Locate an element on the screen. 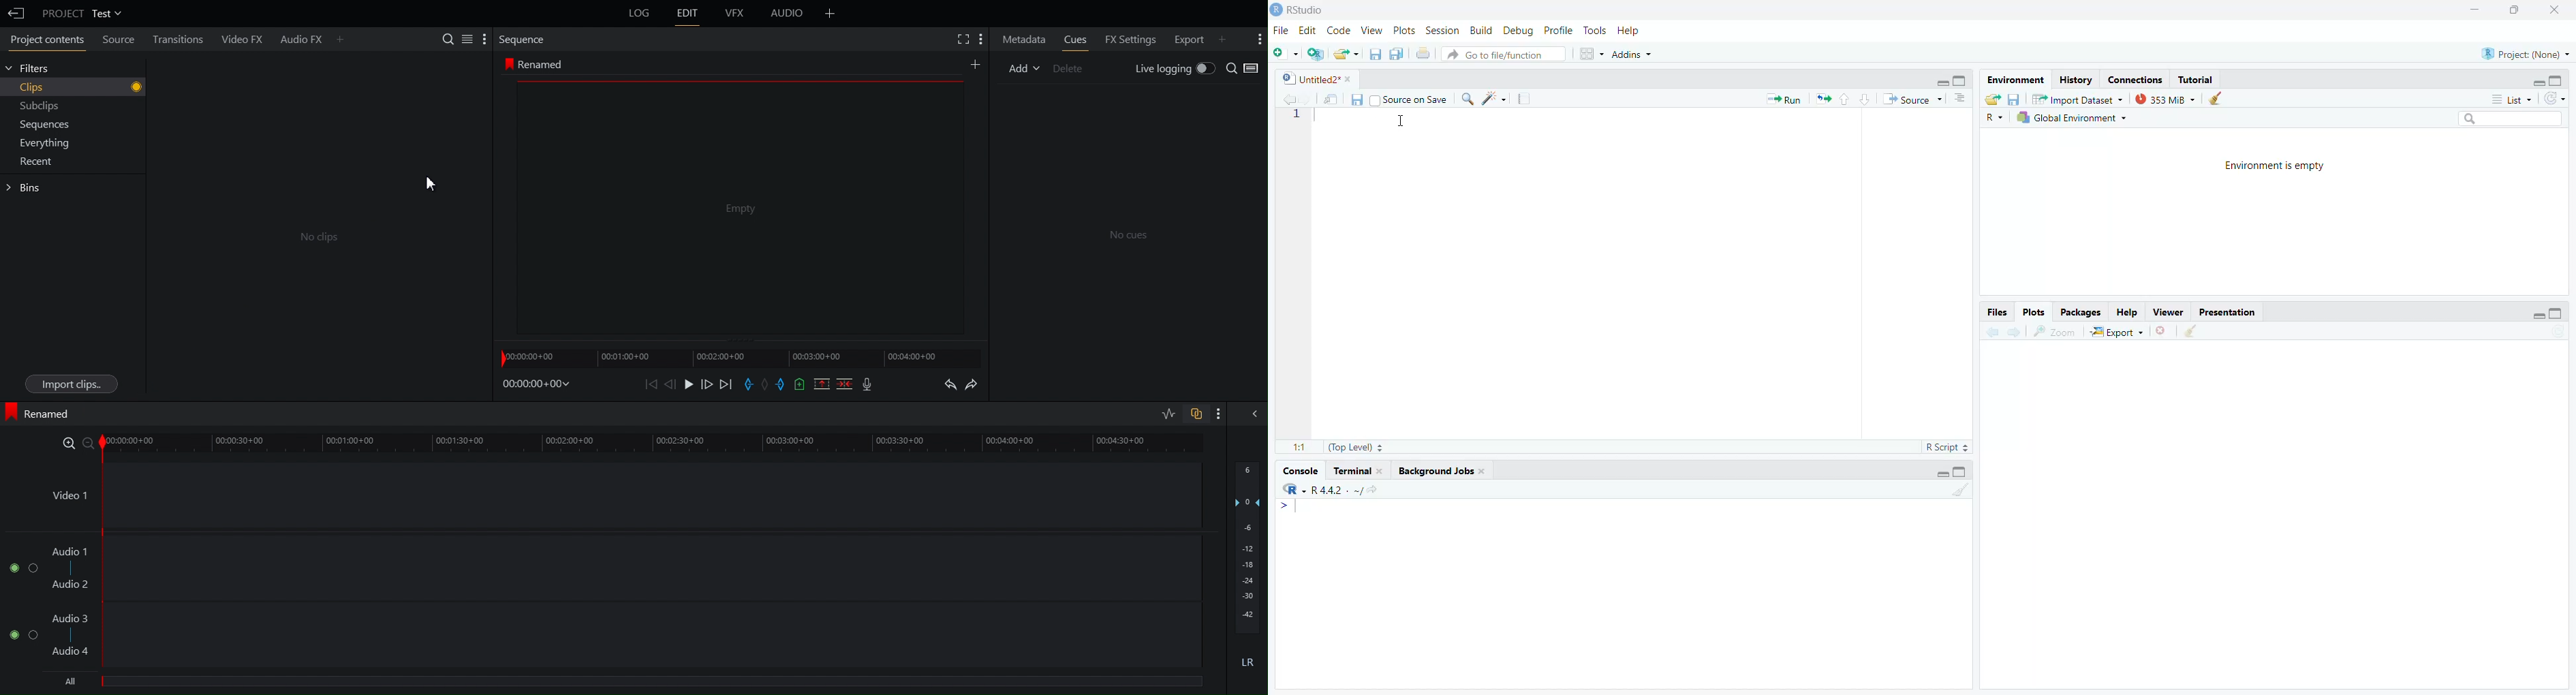 The width and height of the screenshot is (2576, 700). show document outline is located at coordinates (1964, 99).